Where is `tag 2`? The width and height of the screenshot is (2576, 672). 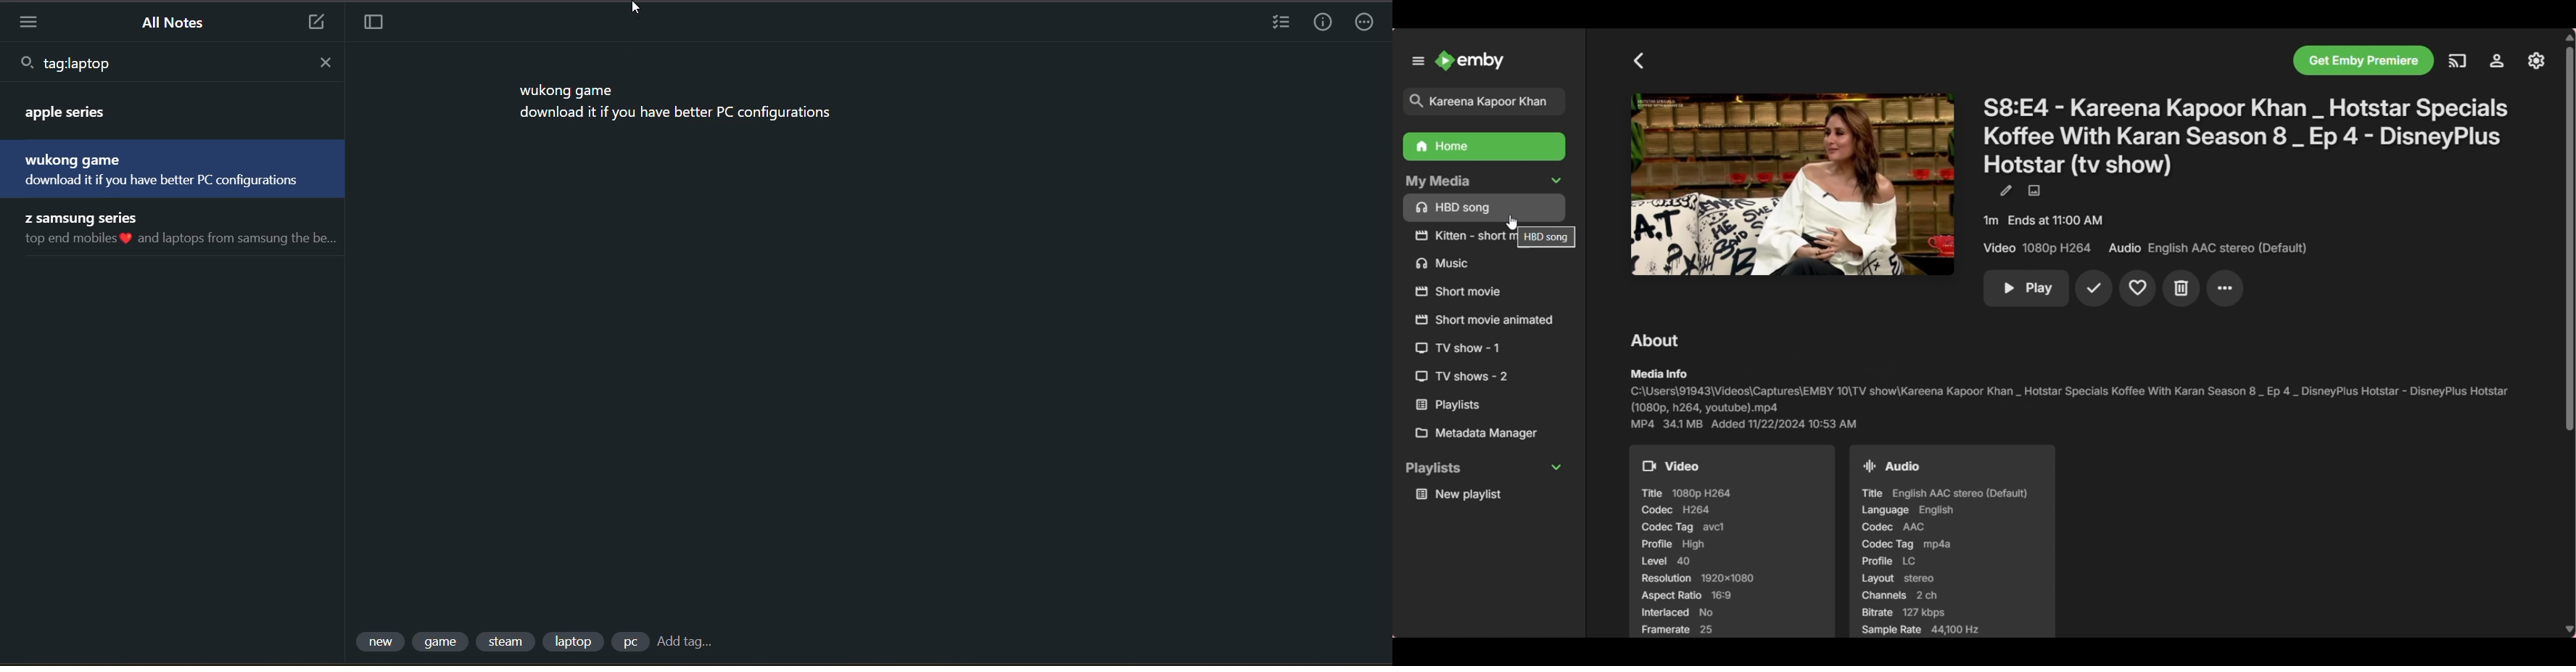
tag 2 is located at coordinates (444, 641).